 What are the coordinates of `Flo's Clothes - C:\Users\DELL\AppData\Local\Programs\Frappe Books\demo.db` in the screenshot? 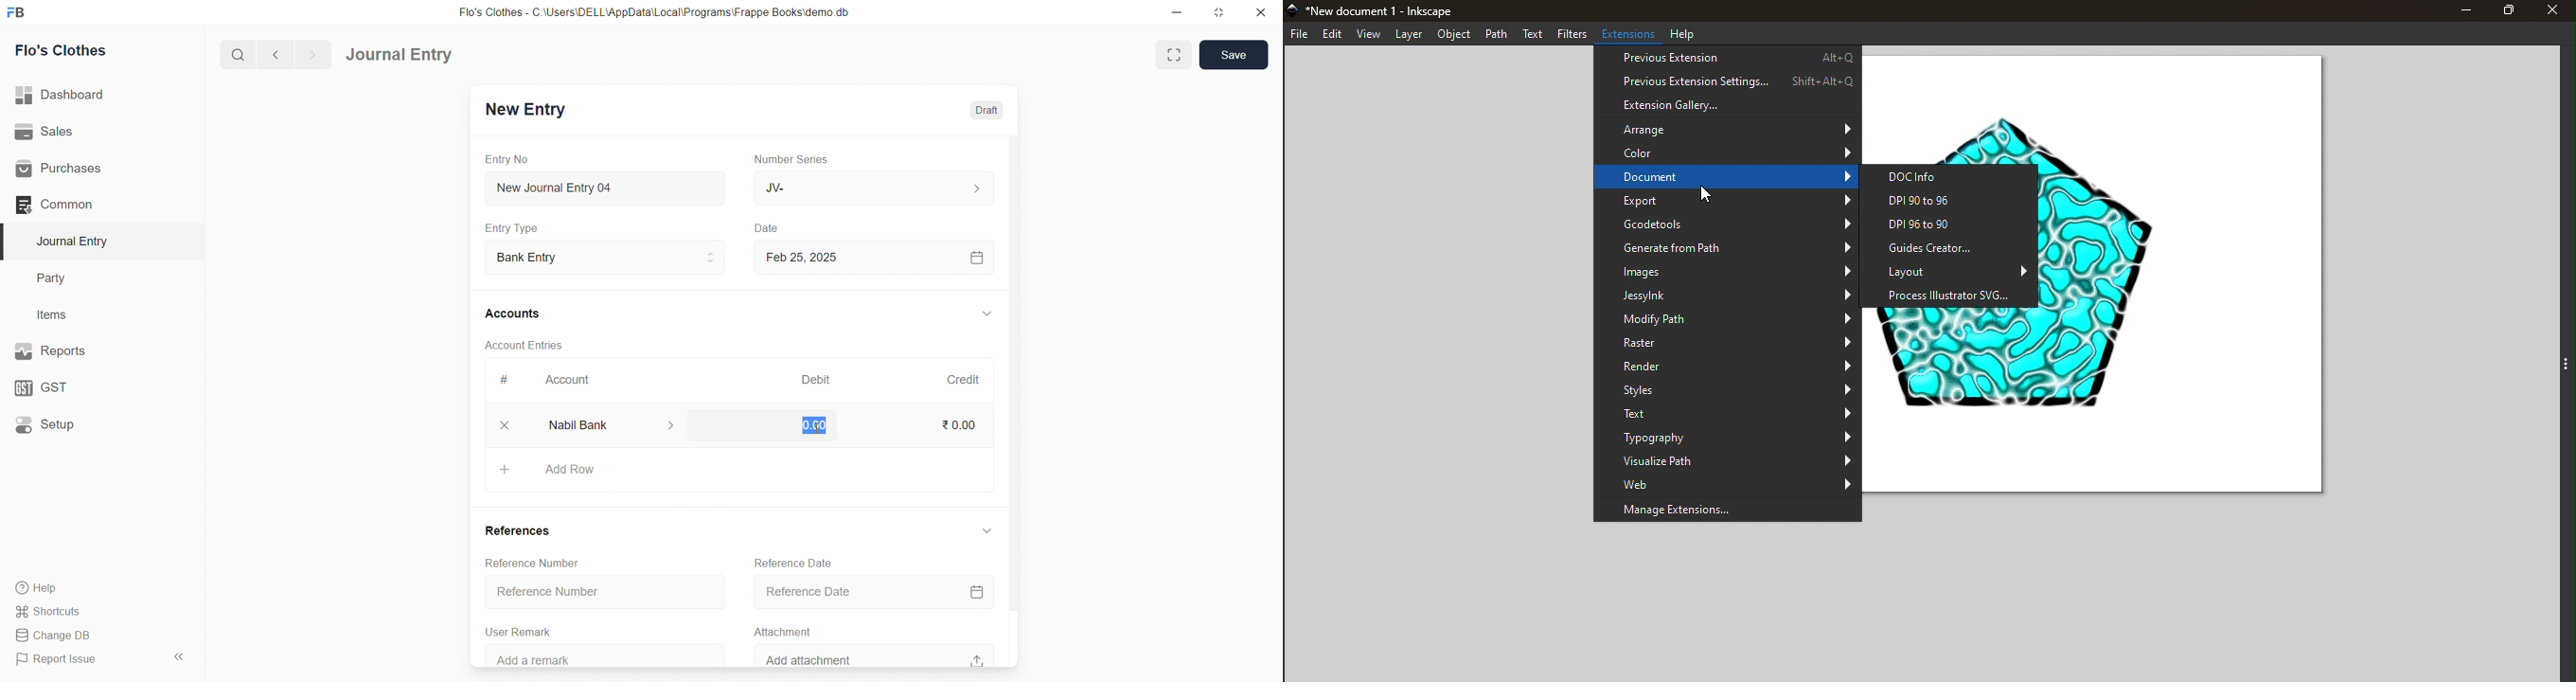 It's located at (664, 13).